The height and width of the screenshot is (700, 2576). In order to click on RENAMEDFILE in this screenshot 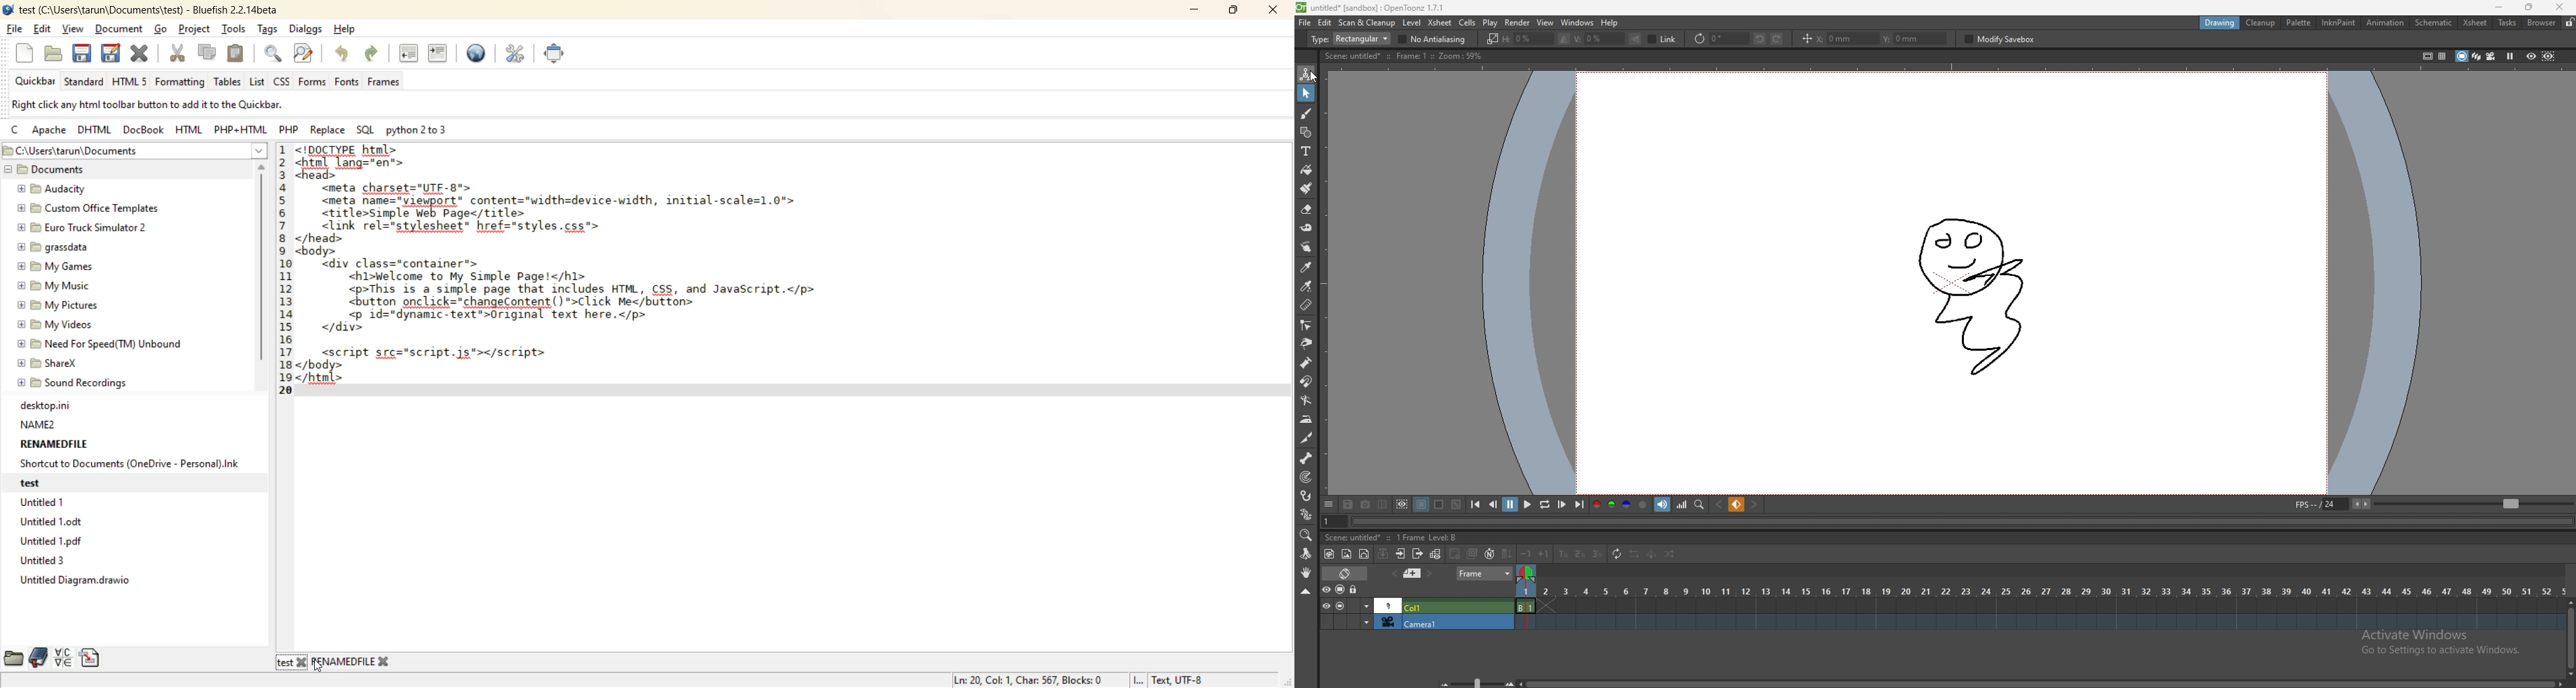, I will do `click(54, 442)`.